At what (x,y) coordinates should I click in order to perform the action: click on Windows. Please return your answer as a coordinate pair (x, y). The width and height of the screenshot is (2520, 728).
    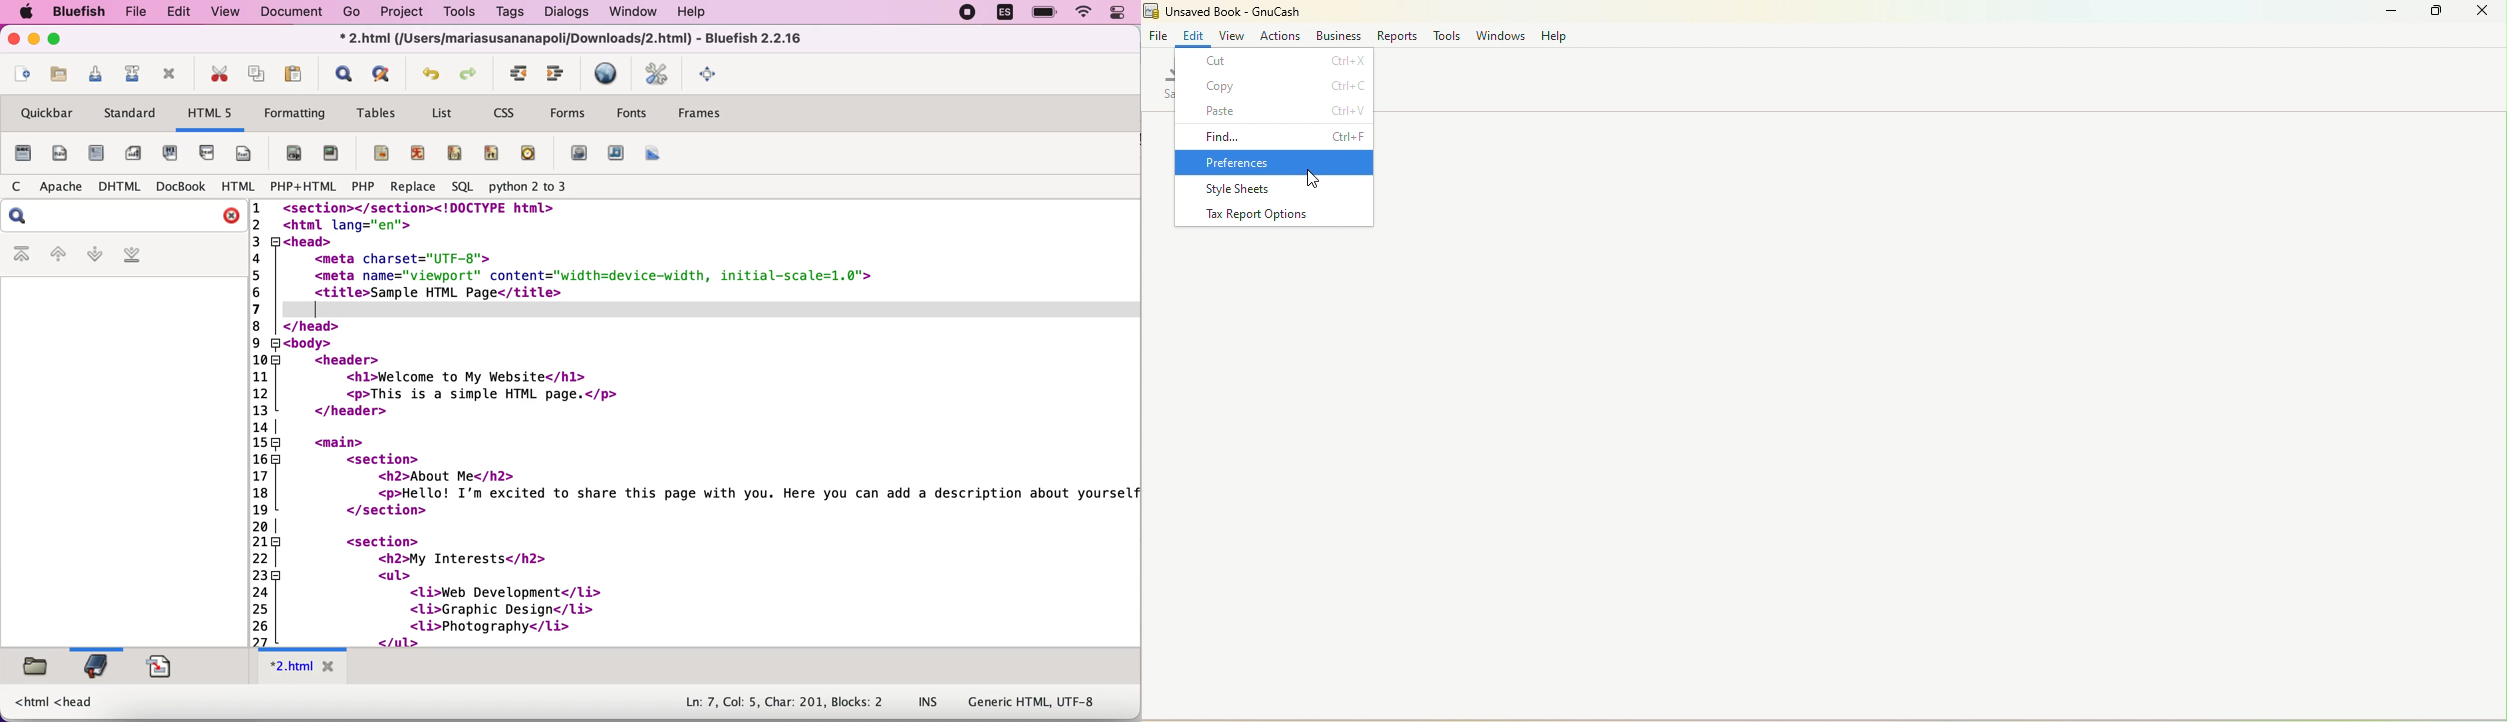
    Looking at the image, I should click on (1498, 33).